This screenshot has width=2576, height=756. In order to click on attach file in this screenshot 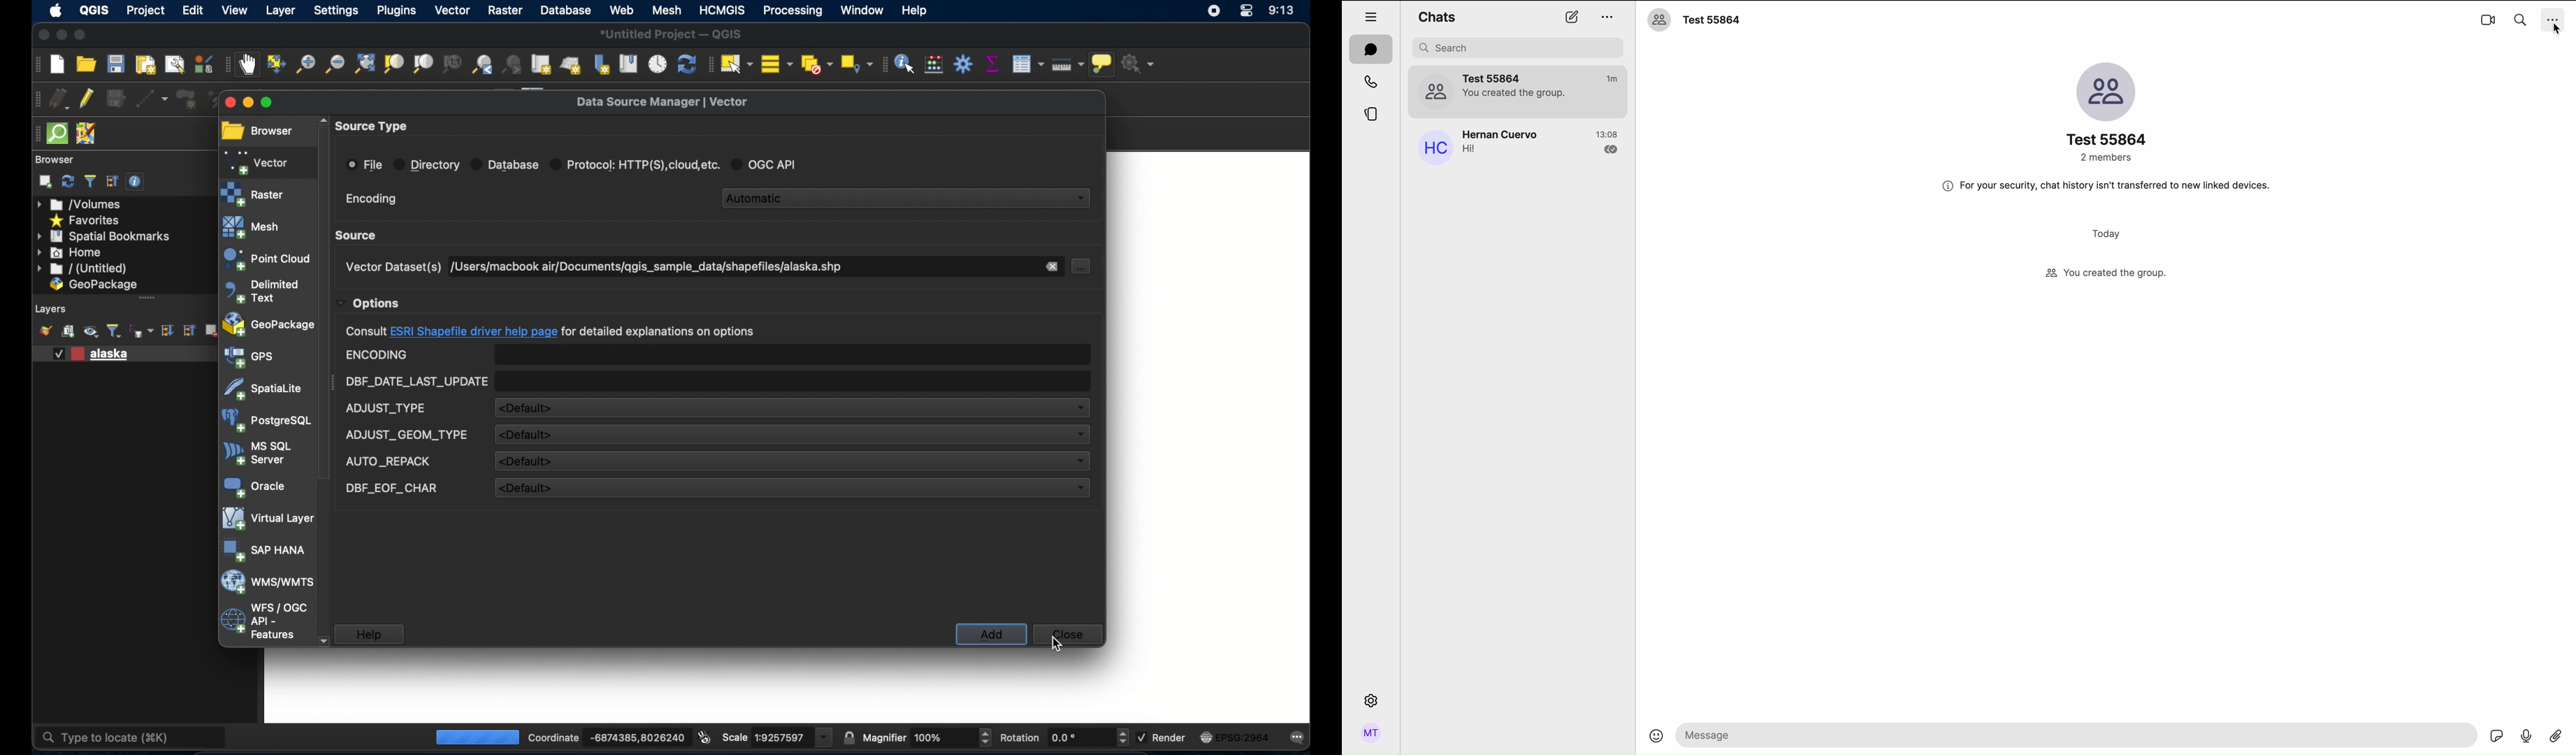, I will do `click(2556, 738)`.